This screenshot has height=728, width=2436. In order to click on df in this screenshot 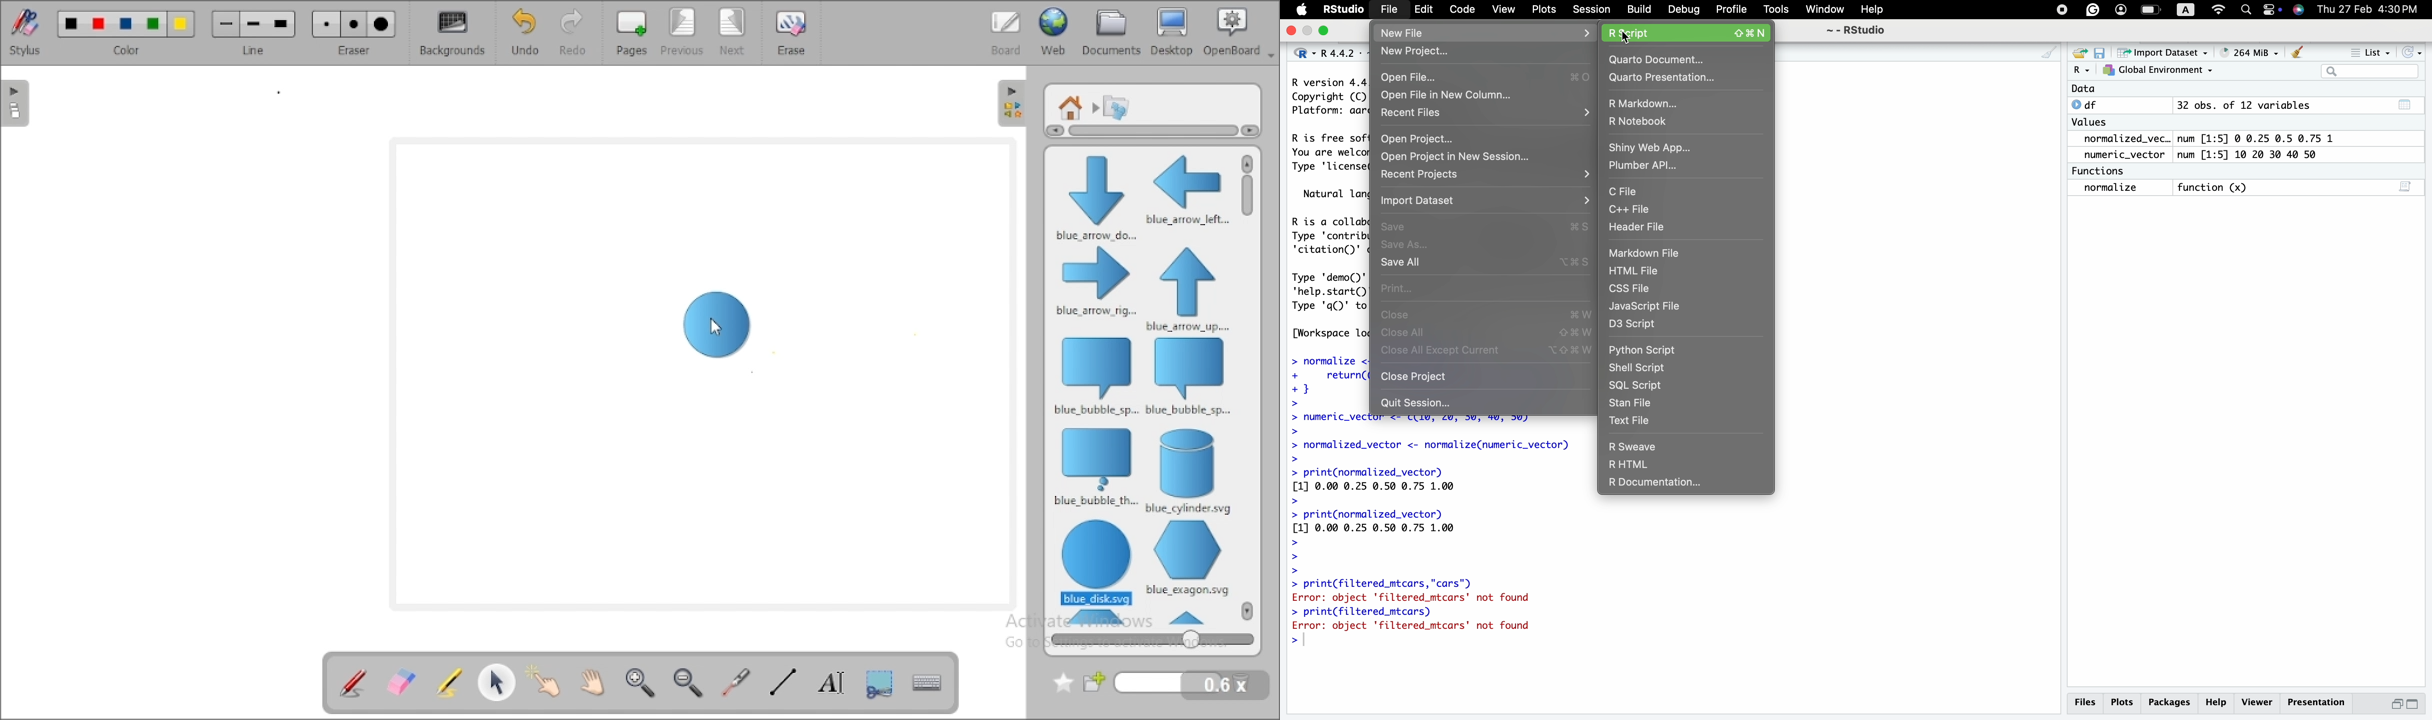, I will do `click(2092, 105)`.